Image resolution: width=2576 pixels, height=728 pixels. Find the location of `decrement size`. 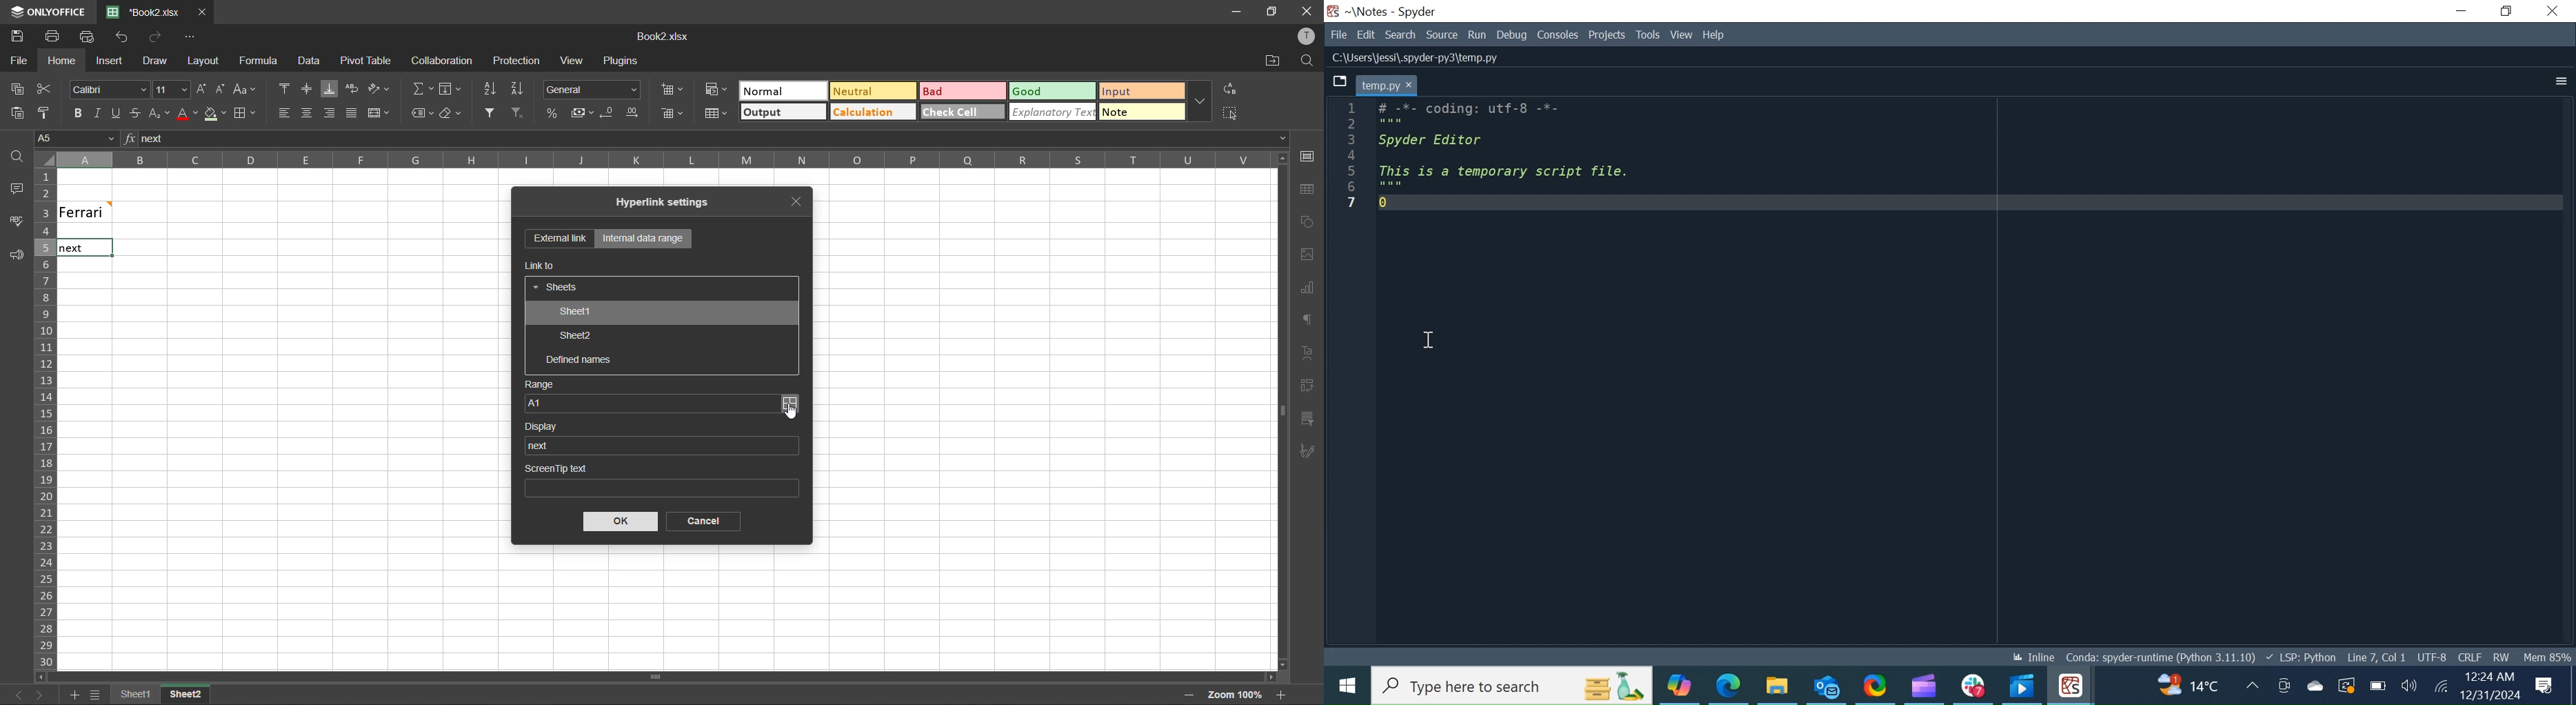

decrement size is located at coordinates (219, 89).